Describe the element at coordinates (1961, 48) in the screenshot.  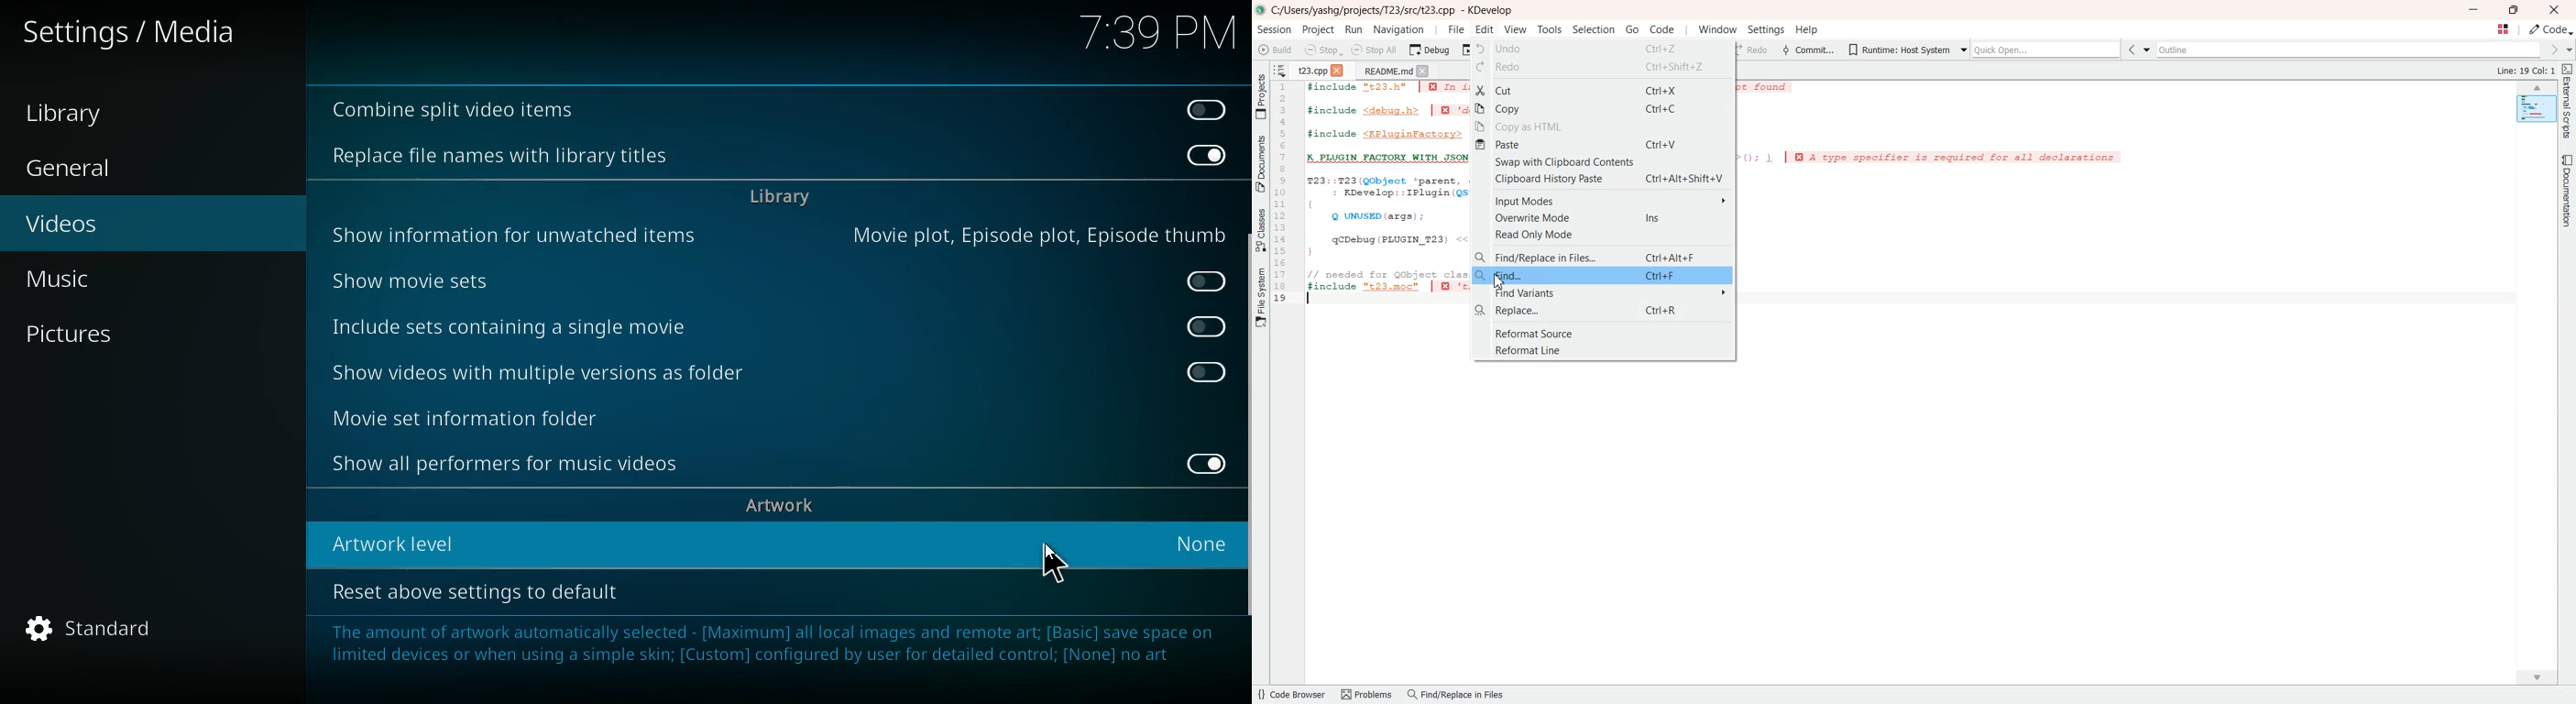
I see `Drop down box` at that location.